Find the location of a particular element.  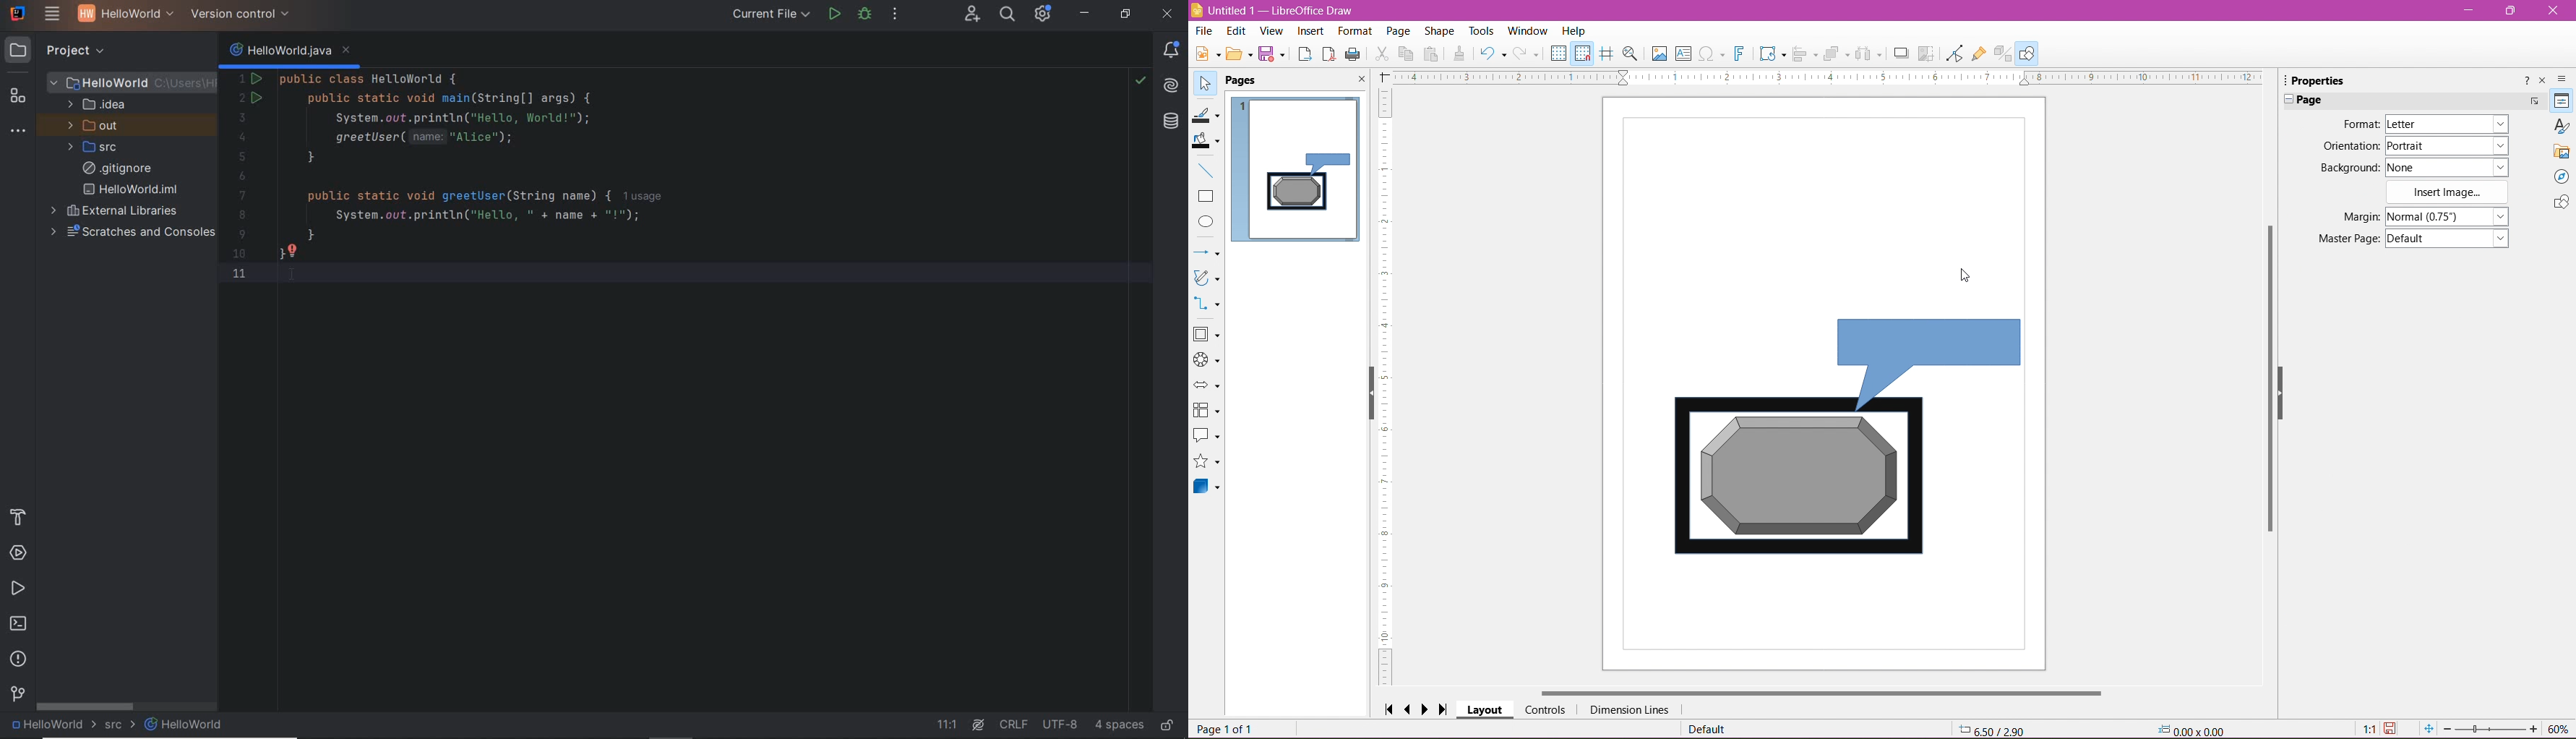

Select page orientation is located at coordinates (2450, 145).